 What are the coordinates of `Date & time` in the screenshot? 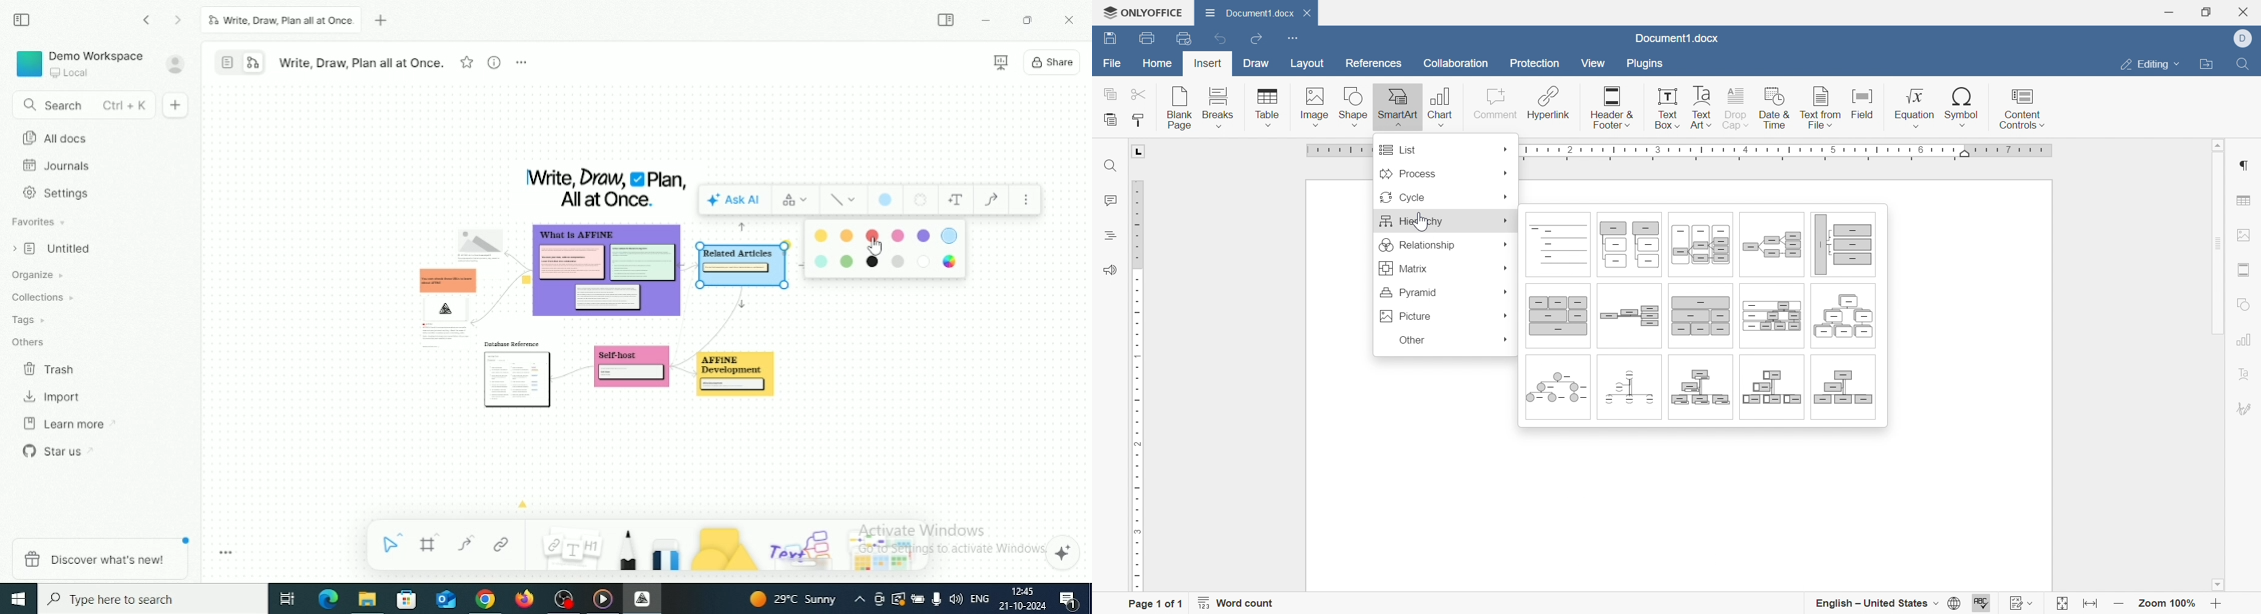 It's located at (1775, 109).